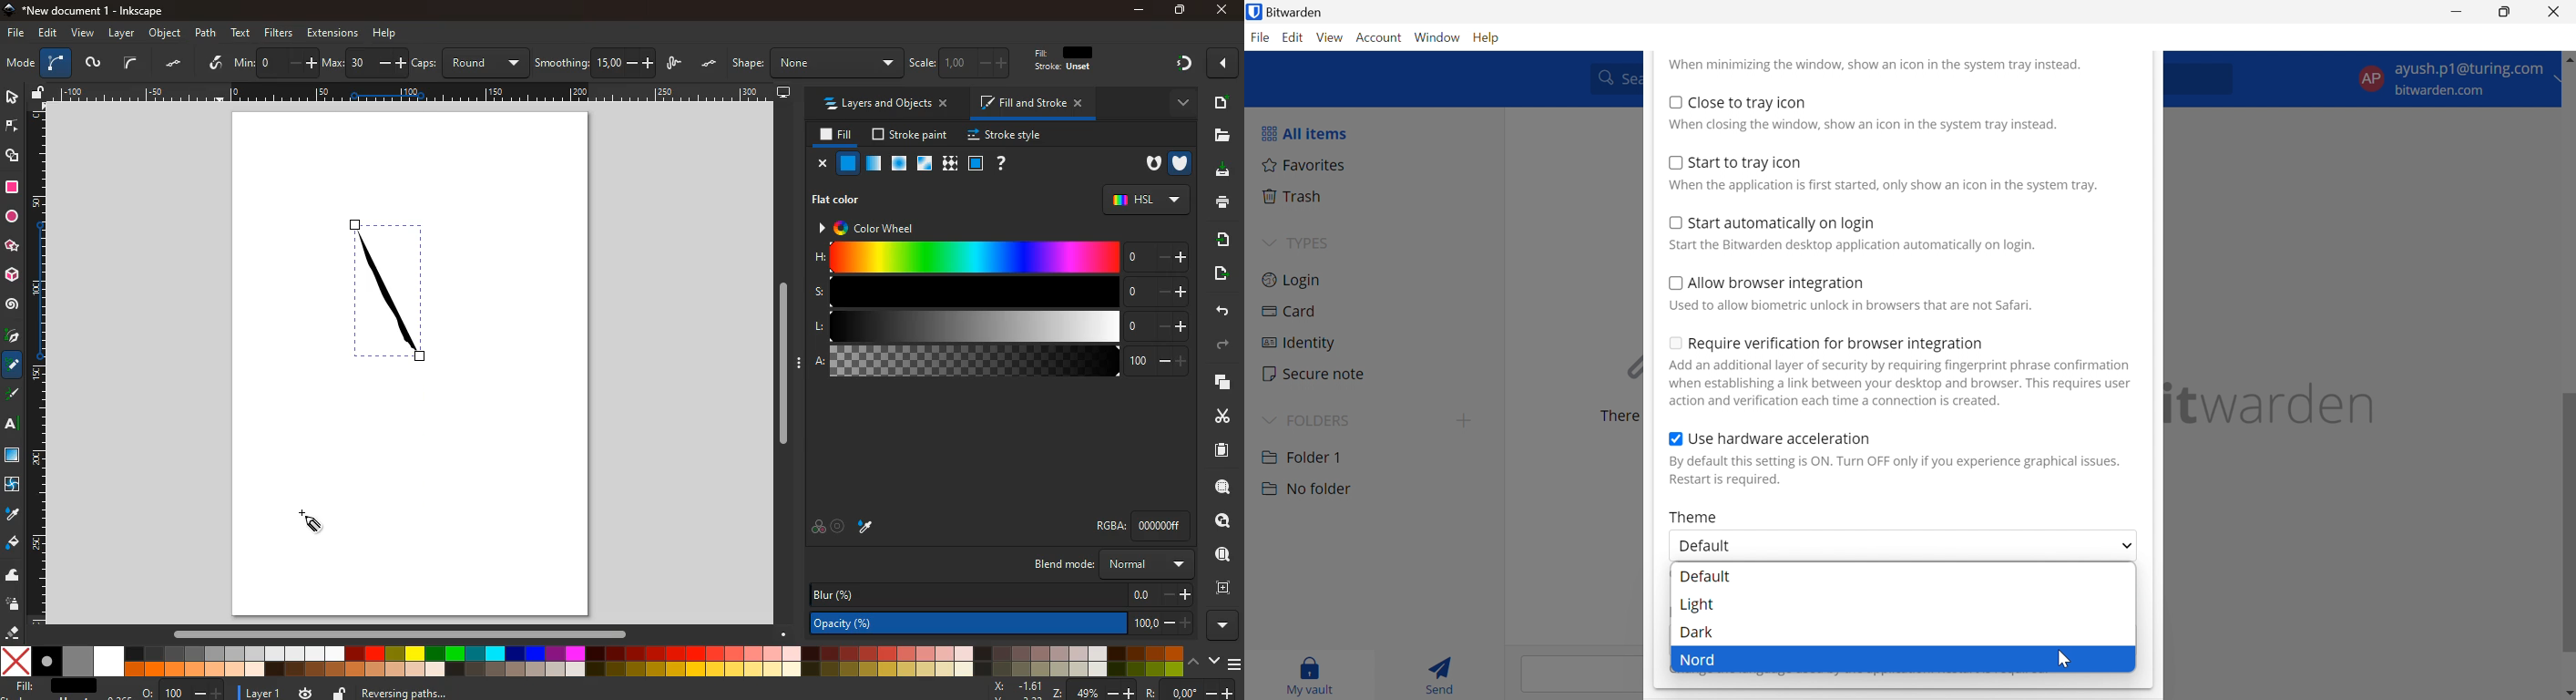  What do you see at coordinates (1292, 278) in the screenshot?
I see `Login` at bounding box center [1292, 278].